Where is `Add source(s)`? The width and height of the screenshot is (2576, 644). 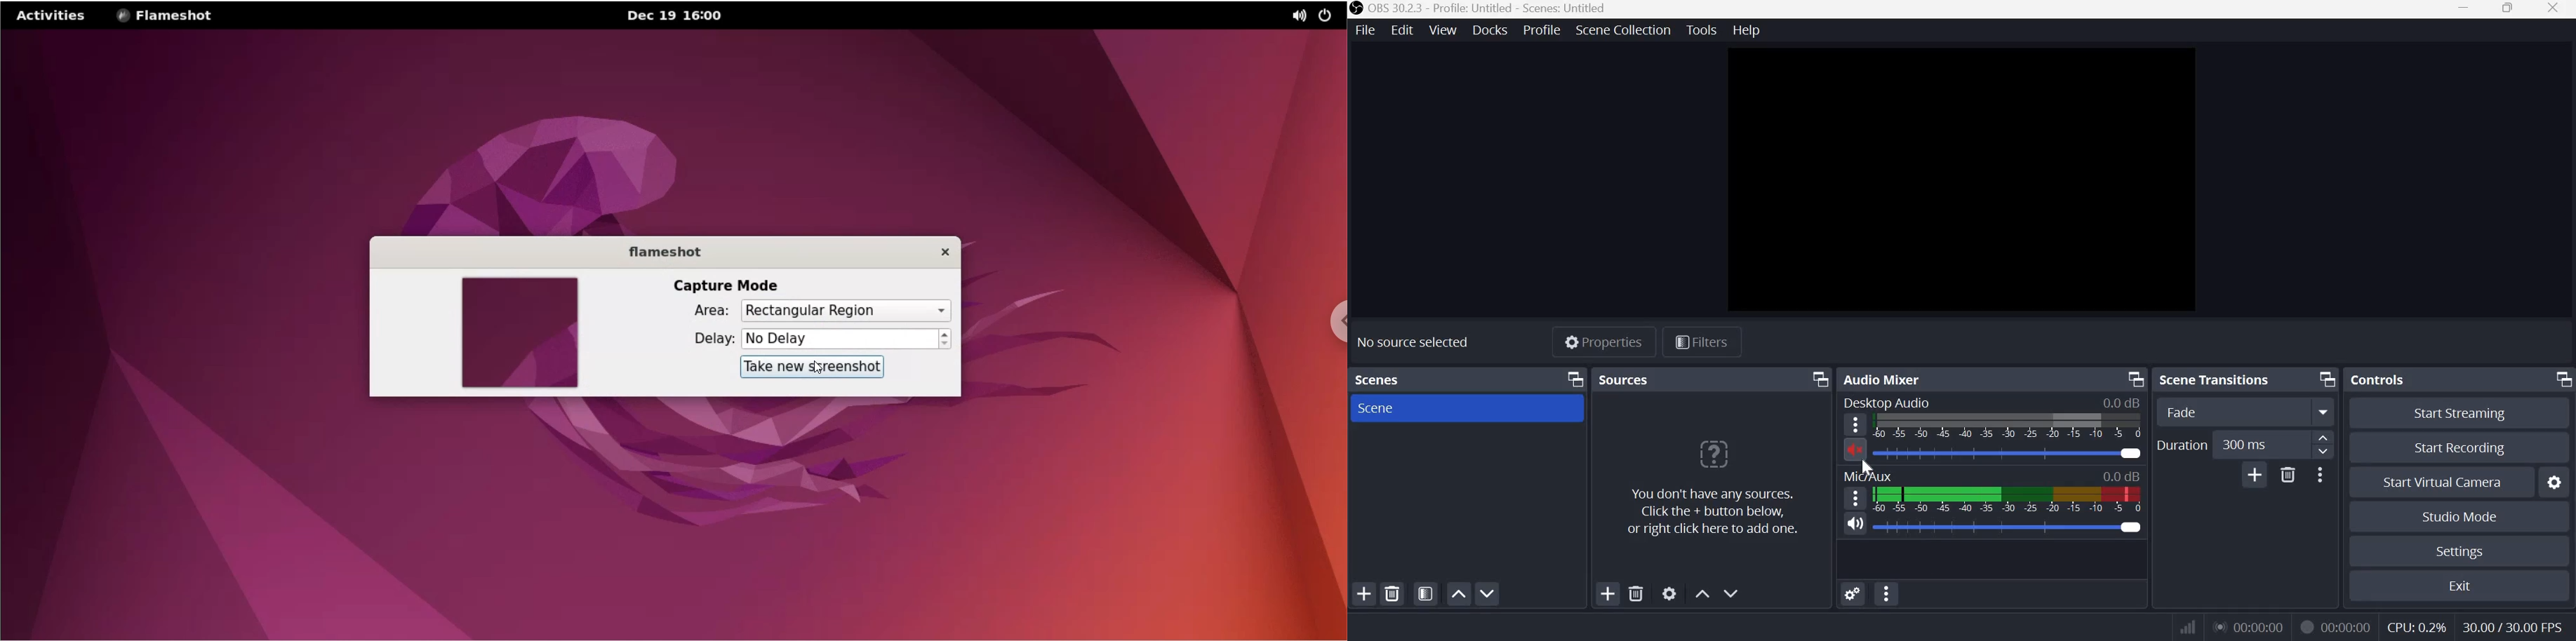
Add source(s) is located at coordinates (1609, 594).